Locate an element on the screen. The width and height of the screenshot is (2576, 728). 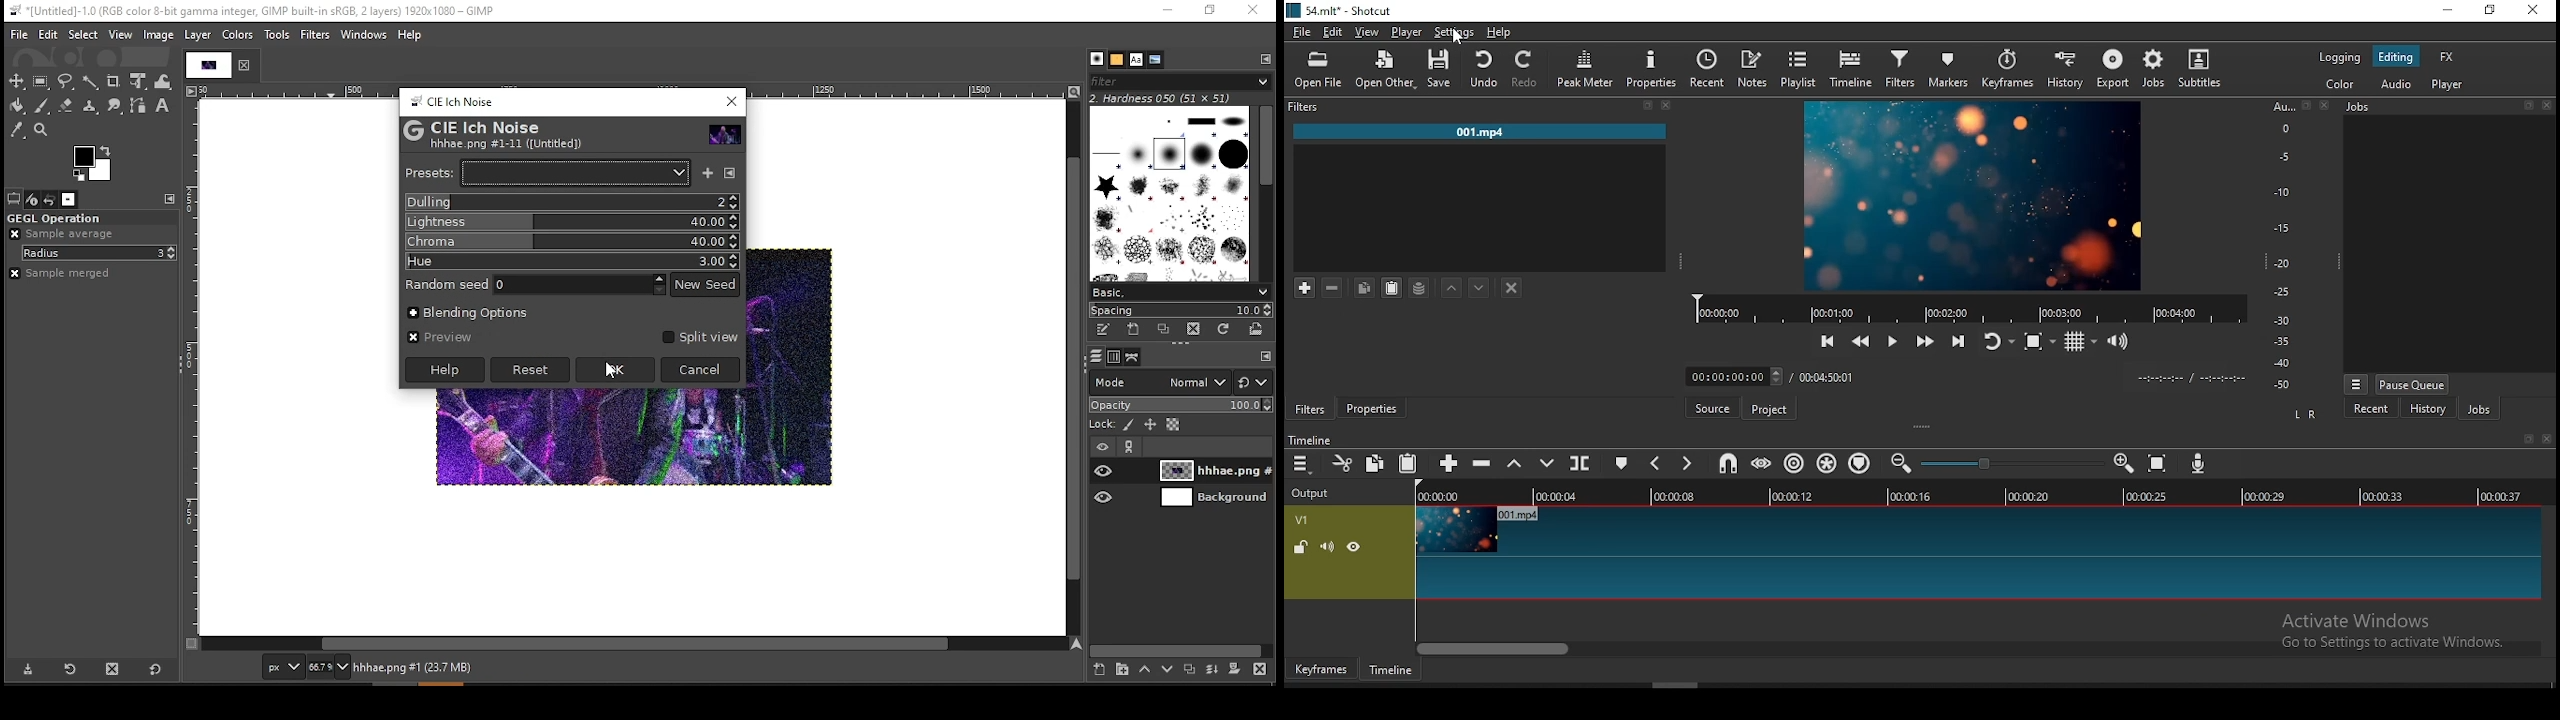
00:00:00 is located at coordinates (1435, 496).